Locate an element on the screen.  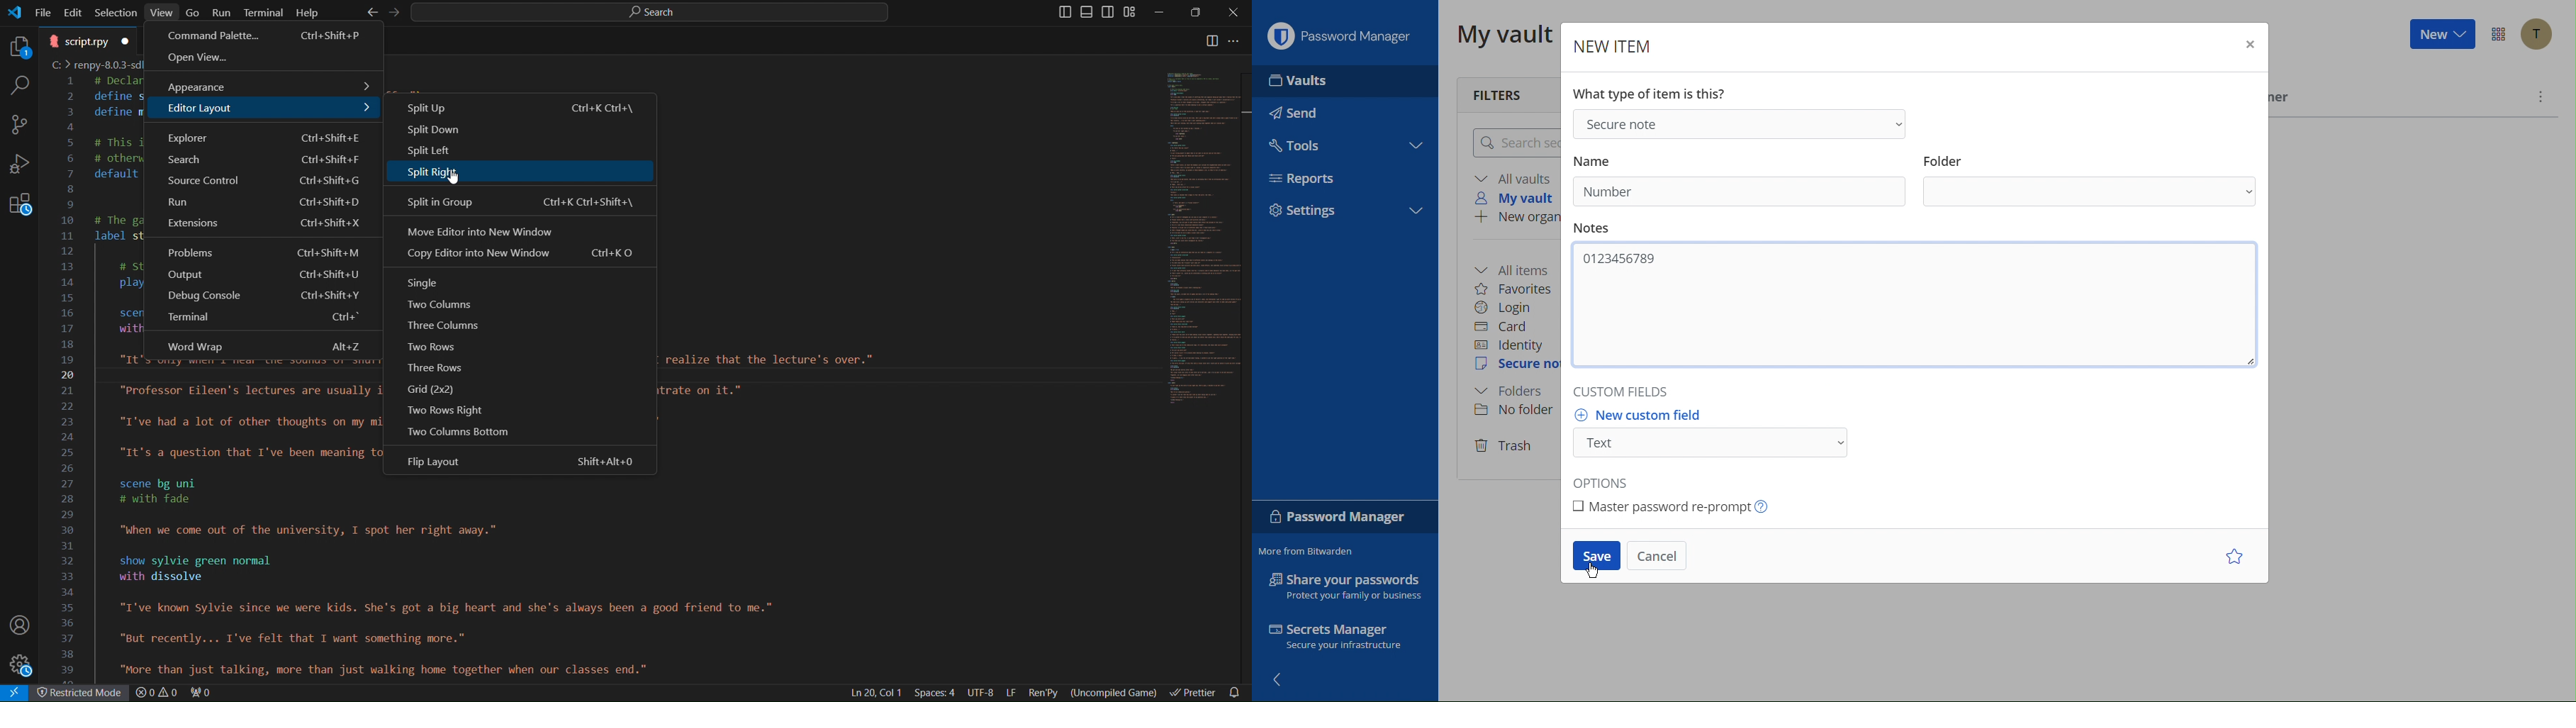
Extensions   ctrl+shift+X is located at coordinates (263, 226).